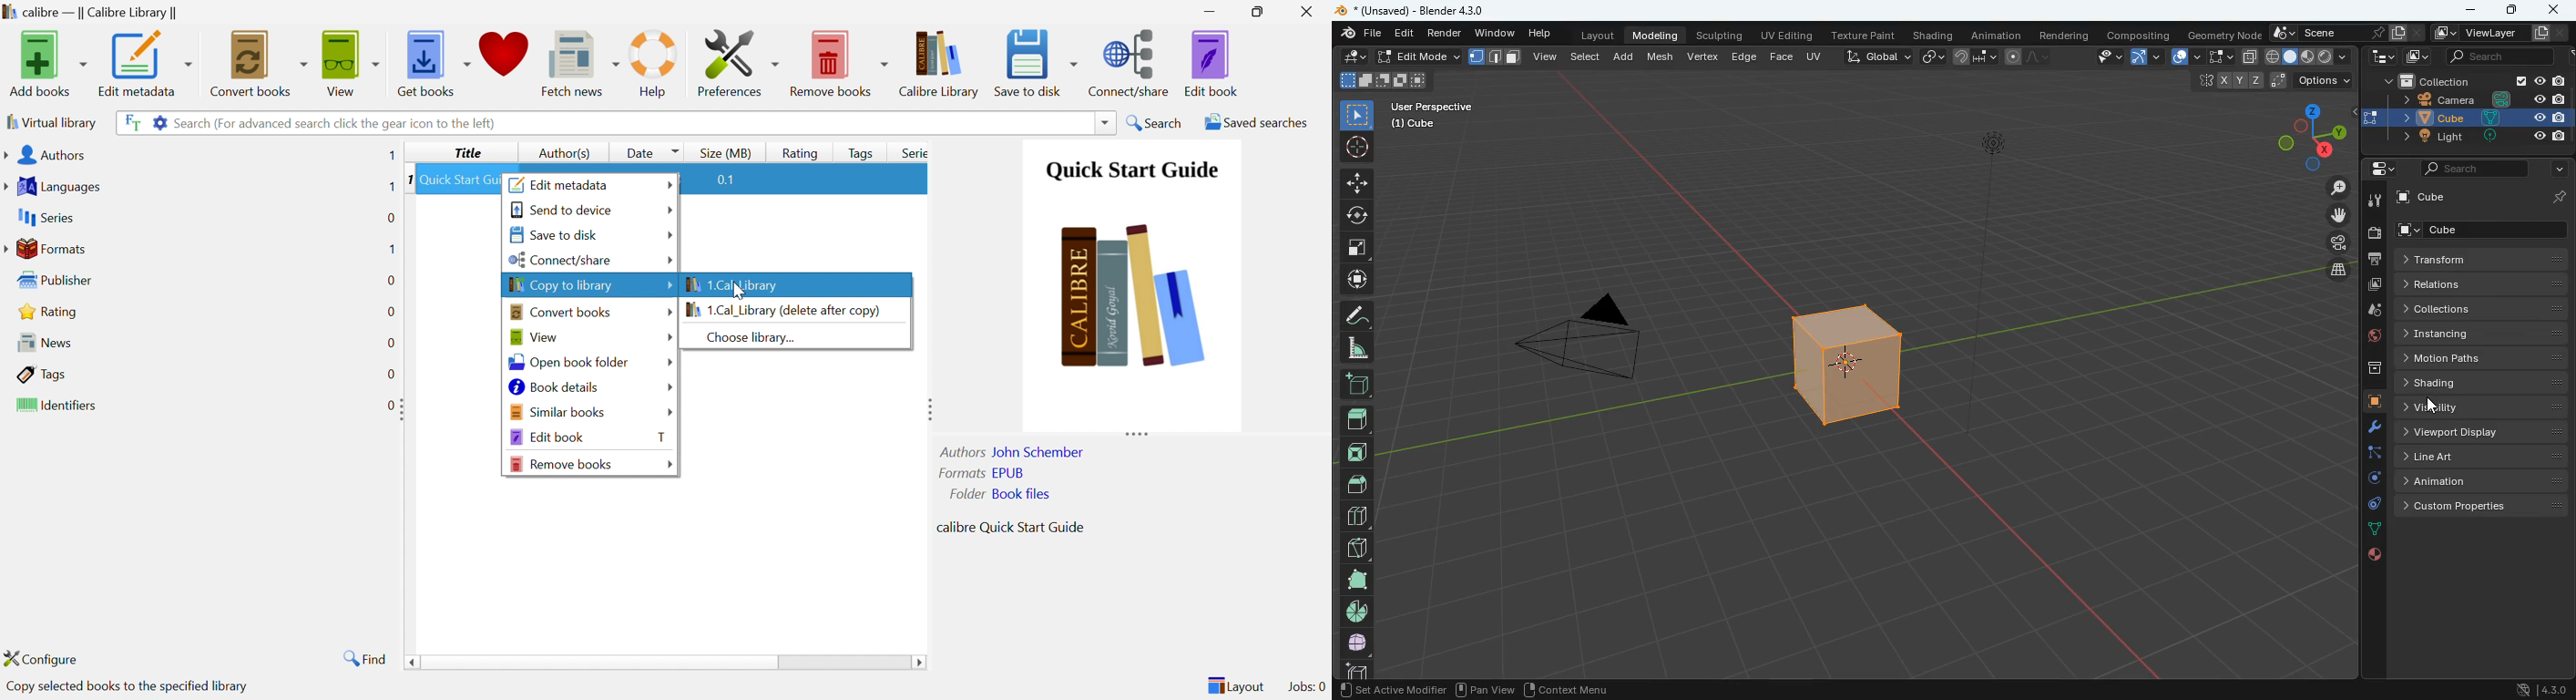  What do you see at coordinates (2481, 359) in the screenshot?
I see `motion paths` at bounding box center [2481, 359].